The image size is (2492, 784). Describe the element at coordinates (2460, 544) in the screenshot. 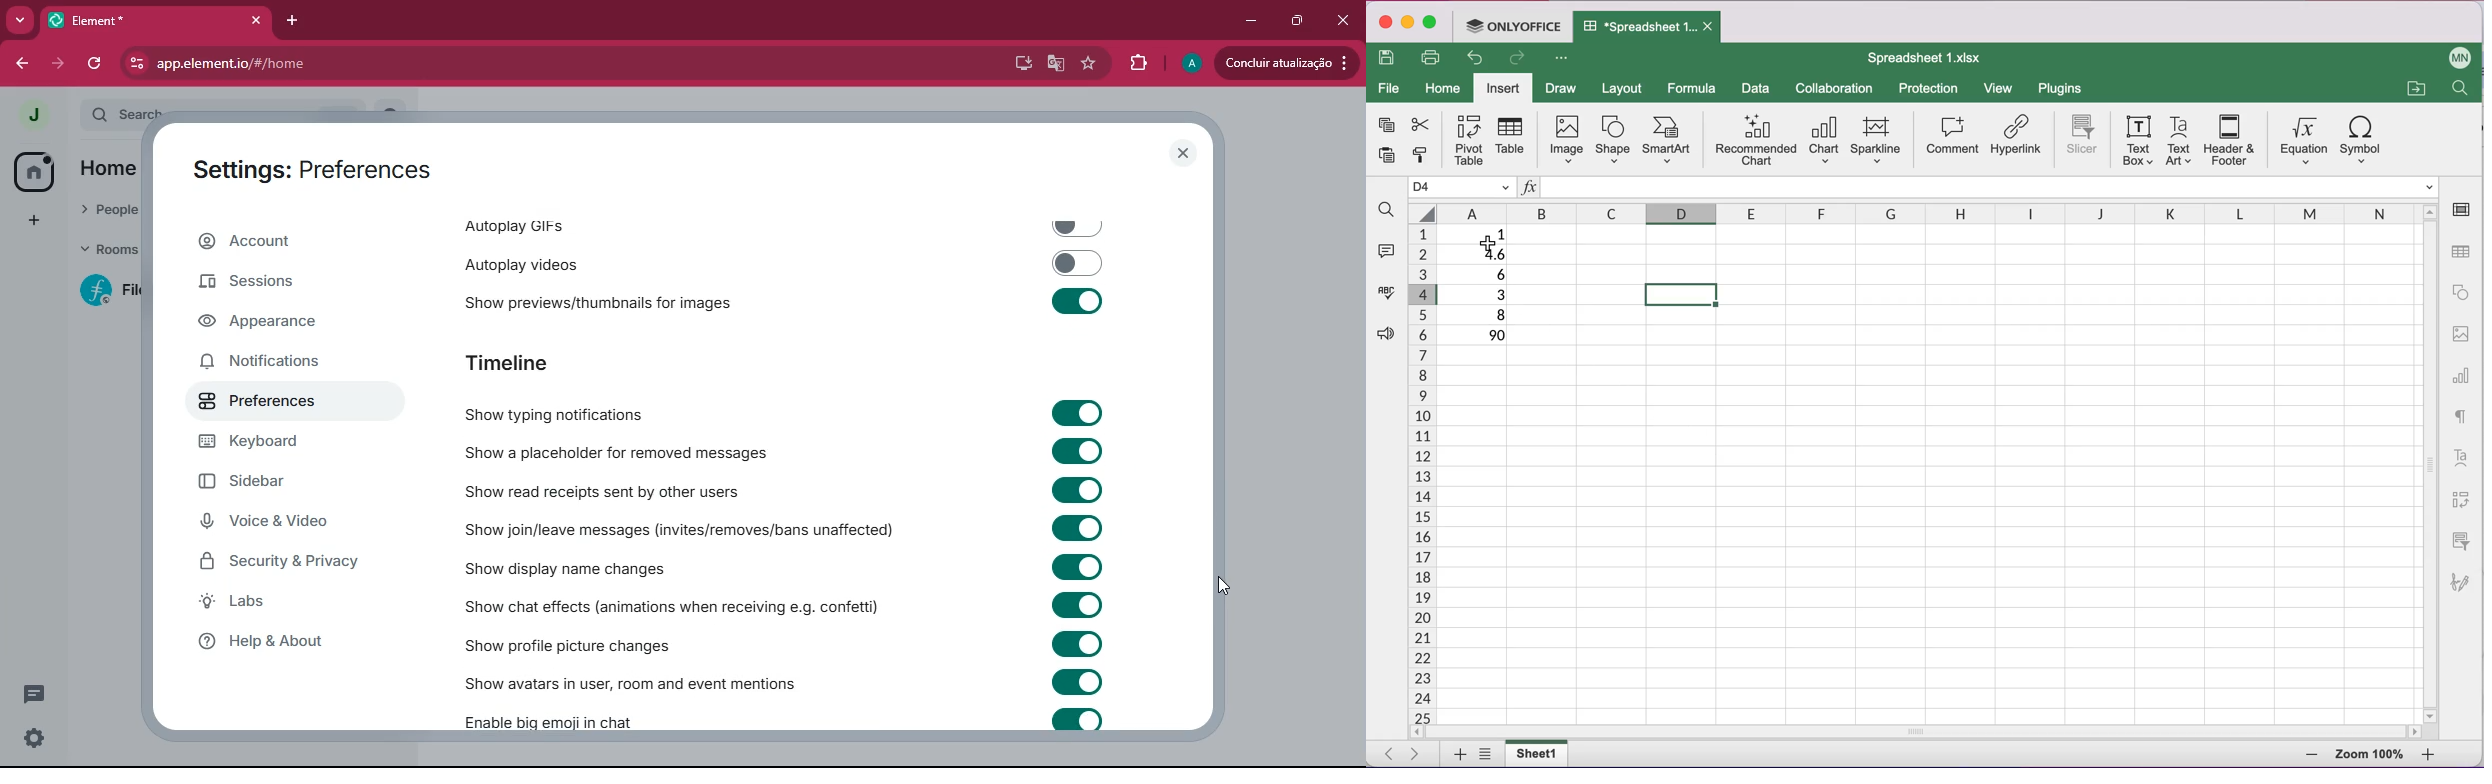

I see `slicer` at that location.